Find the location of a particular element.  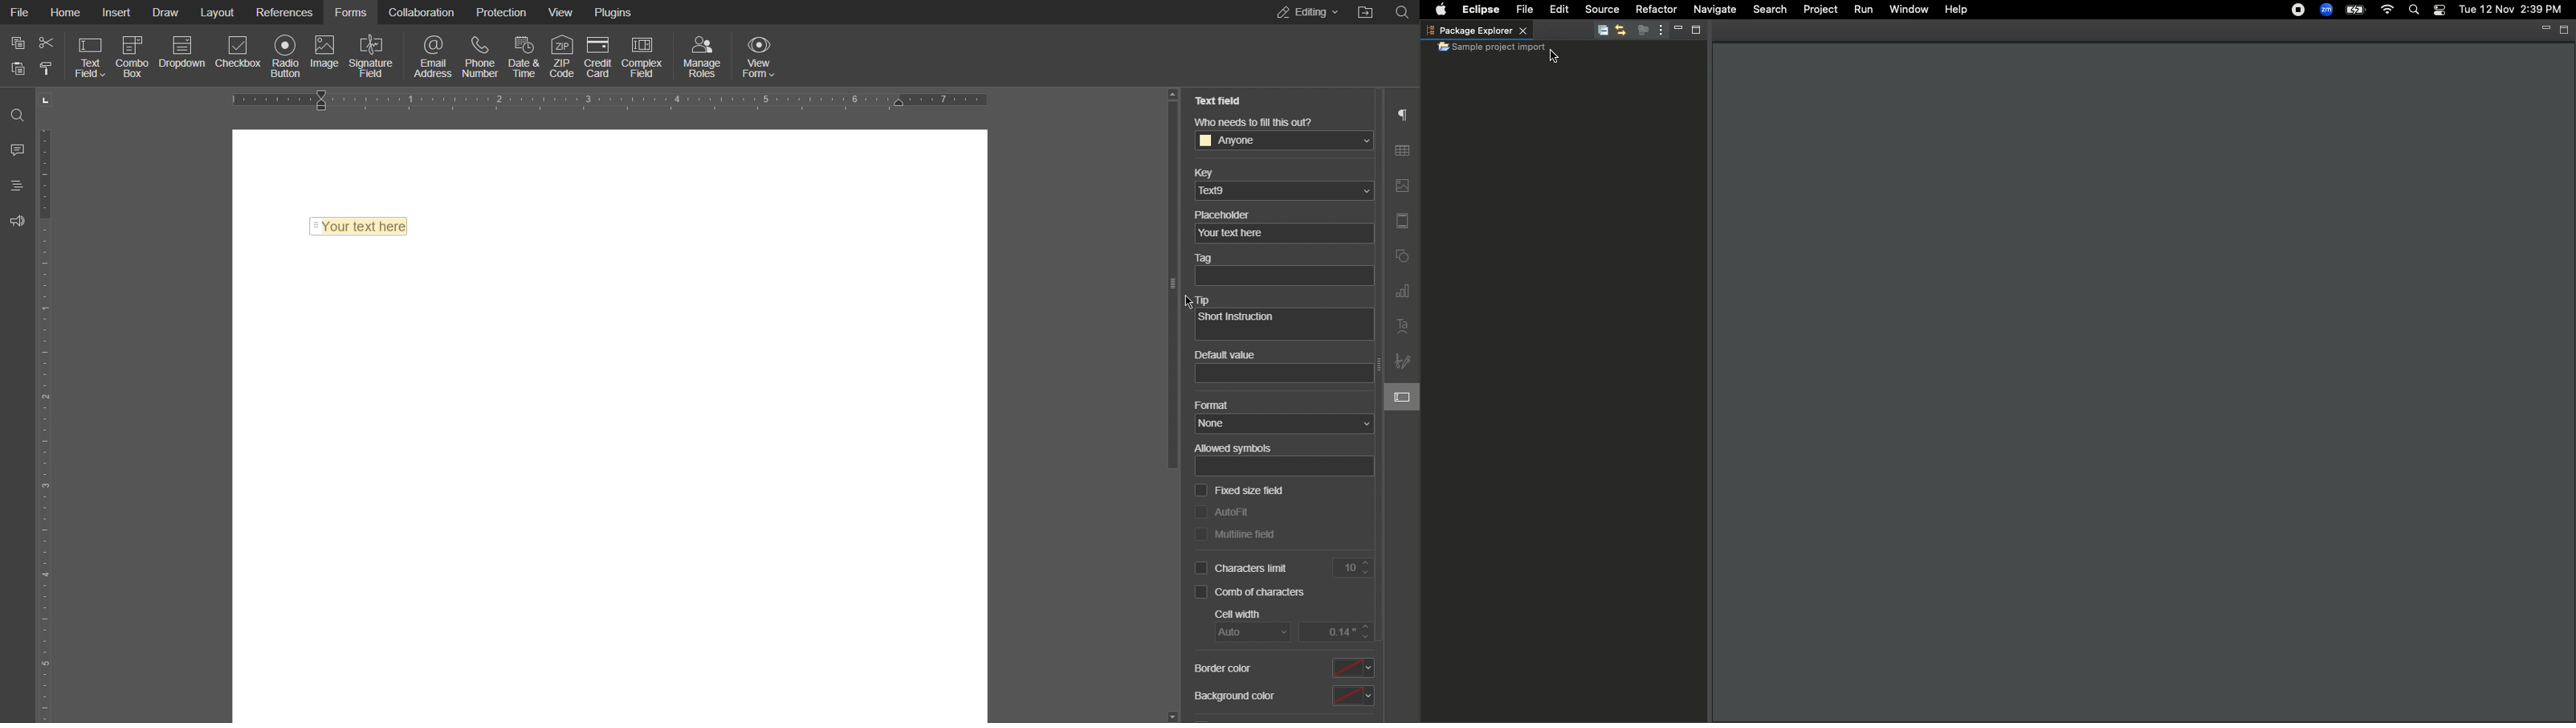

Home is located at coordinates (65, 11).